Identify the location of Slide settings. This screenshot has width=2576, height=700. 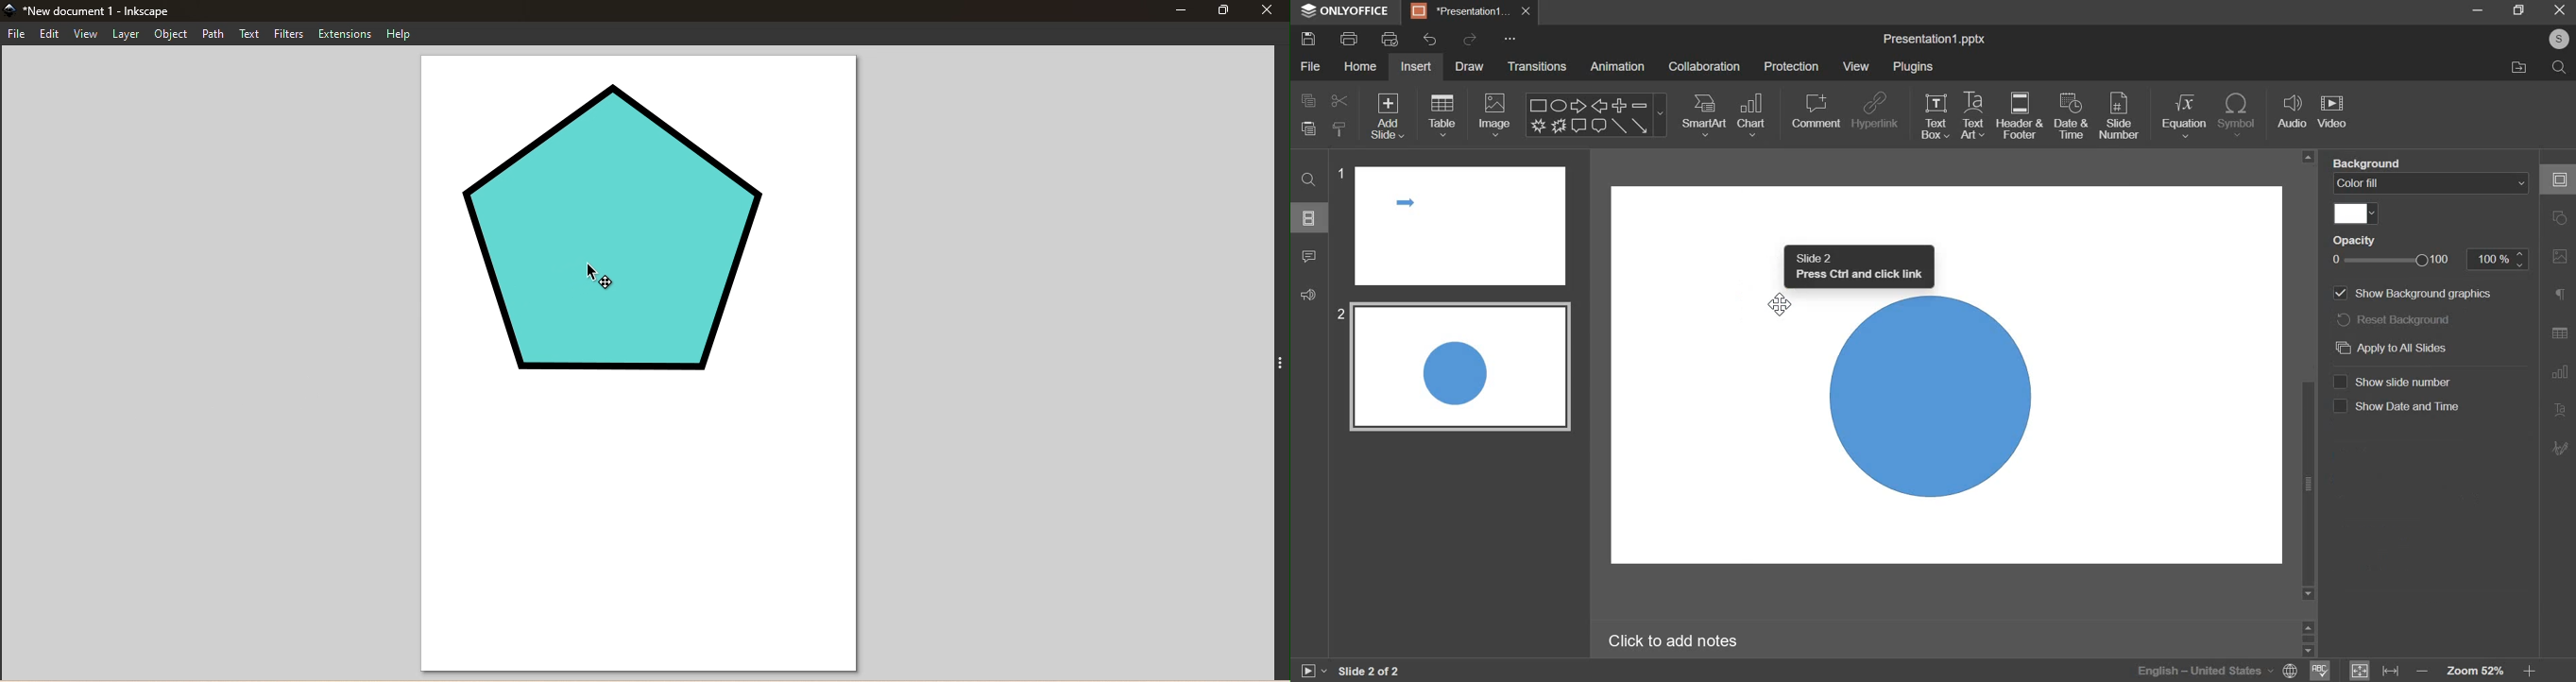
(2562, 181).